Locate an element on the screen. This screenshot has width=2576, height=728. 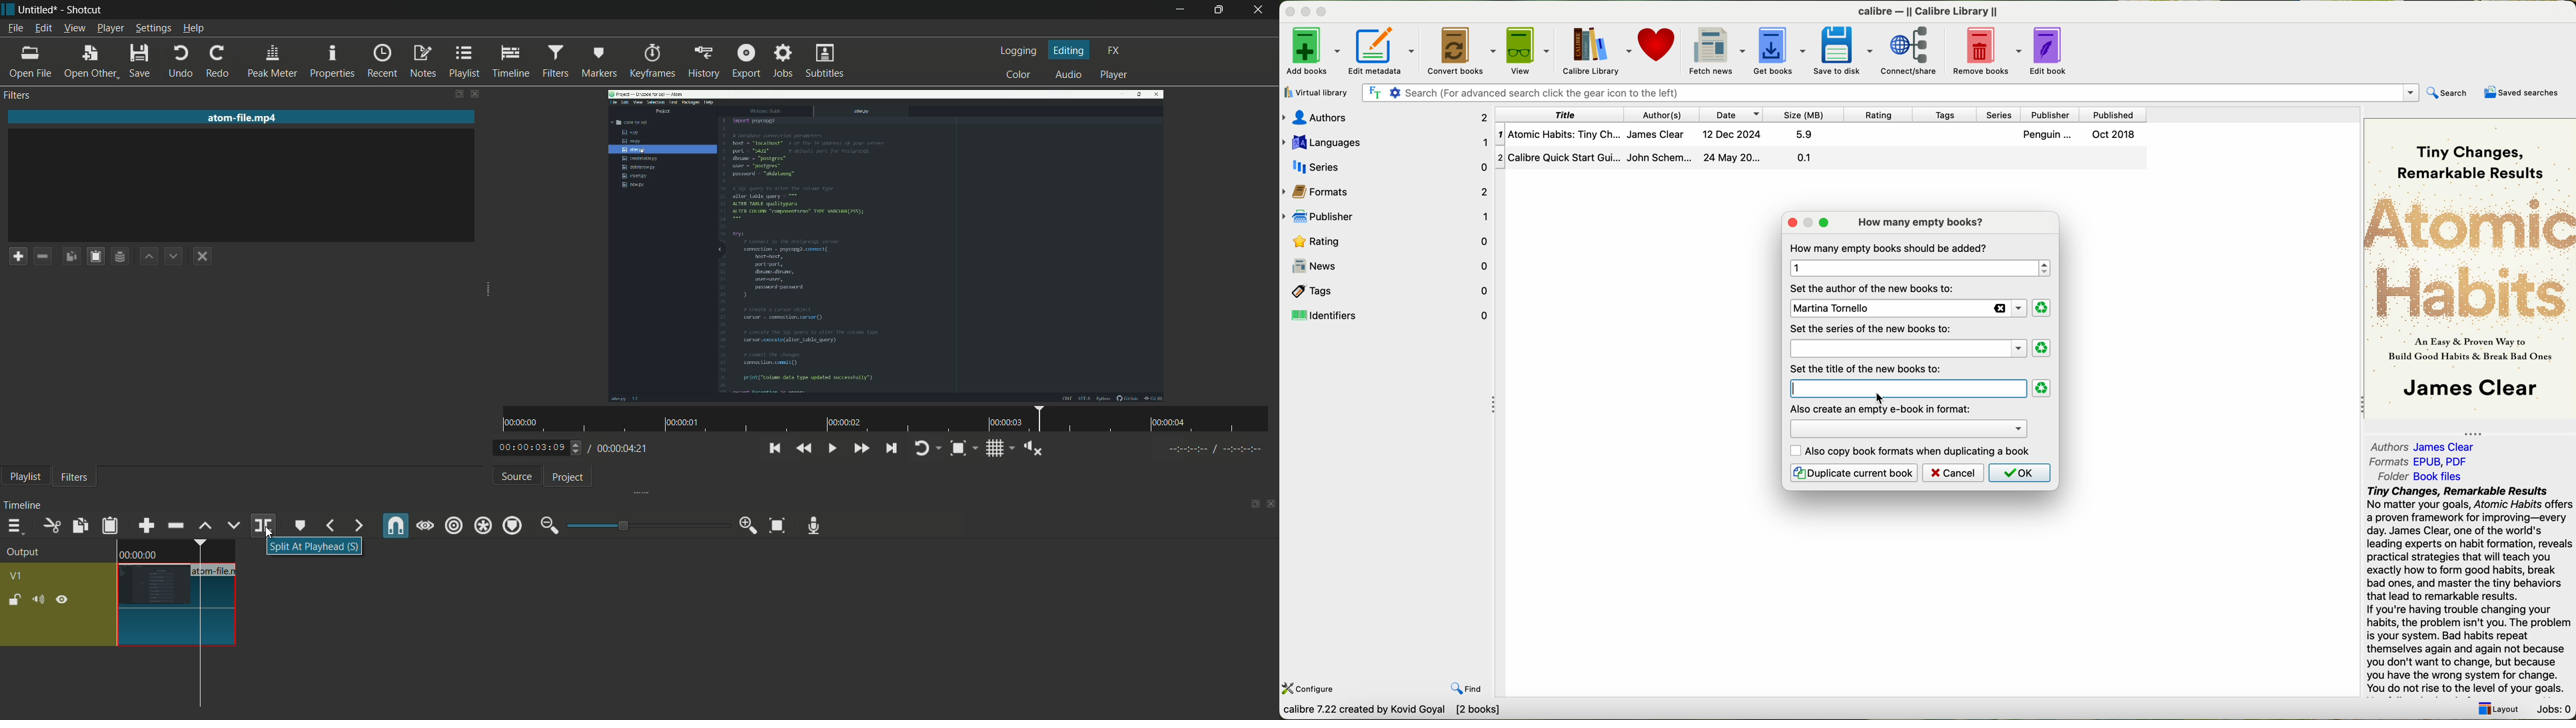
cursor is located at coordinates (201, 665).